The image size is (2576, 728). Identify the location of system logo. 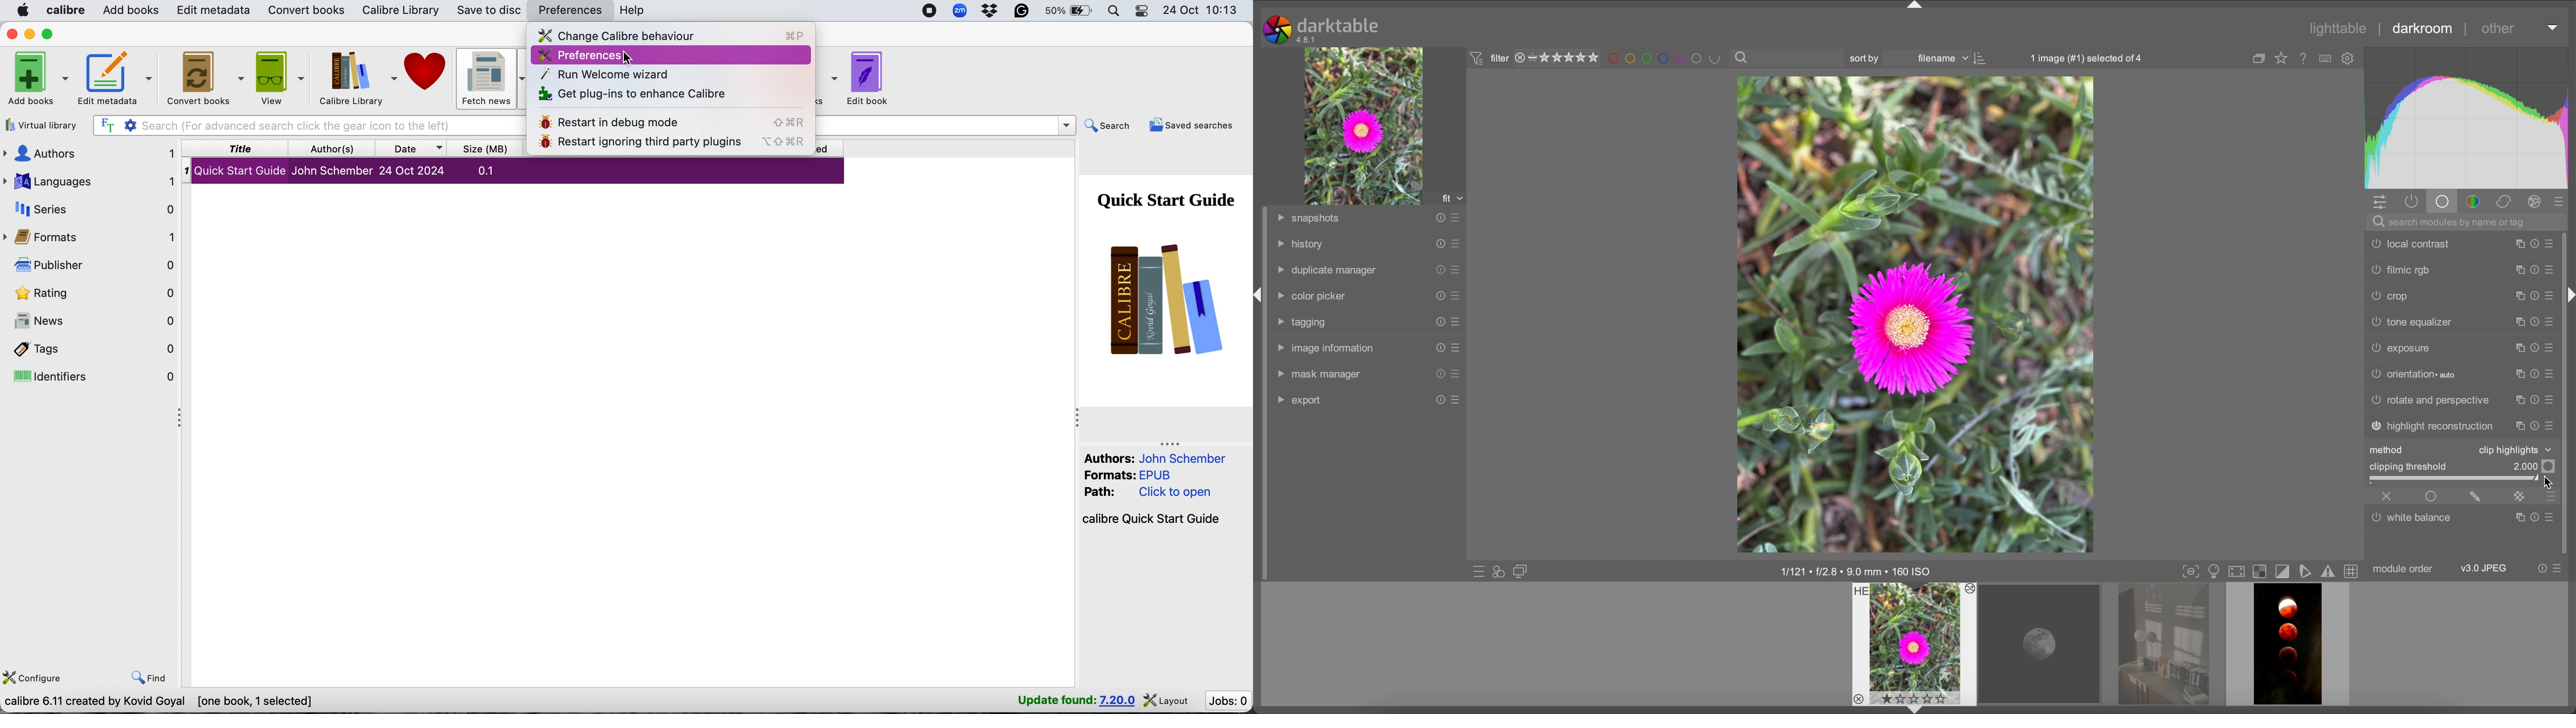
(22, 11).